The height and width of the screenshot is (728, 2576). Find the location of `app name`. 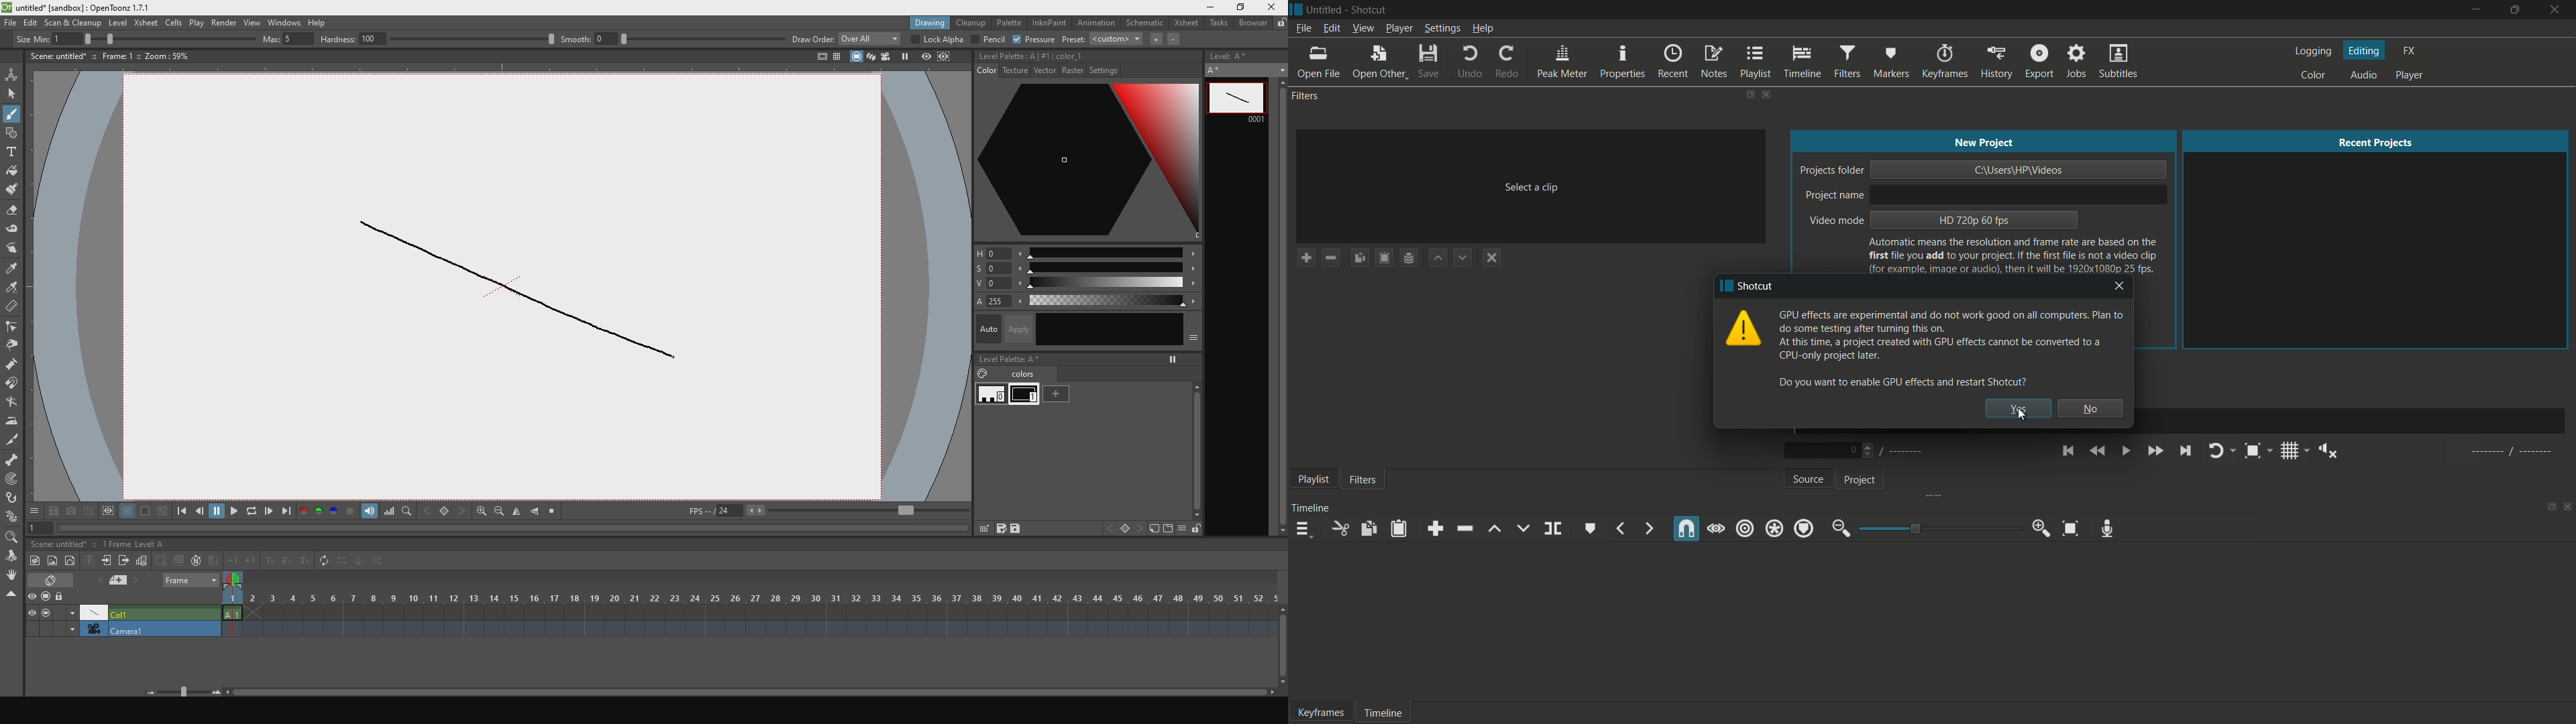

app name is located at coordinates (1757, 286).